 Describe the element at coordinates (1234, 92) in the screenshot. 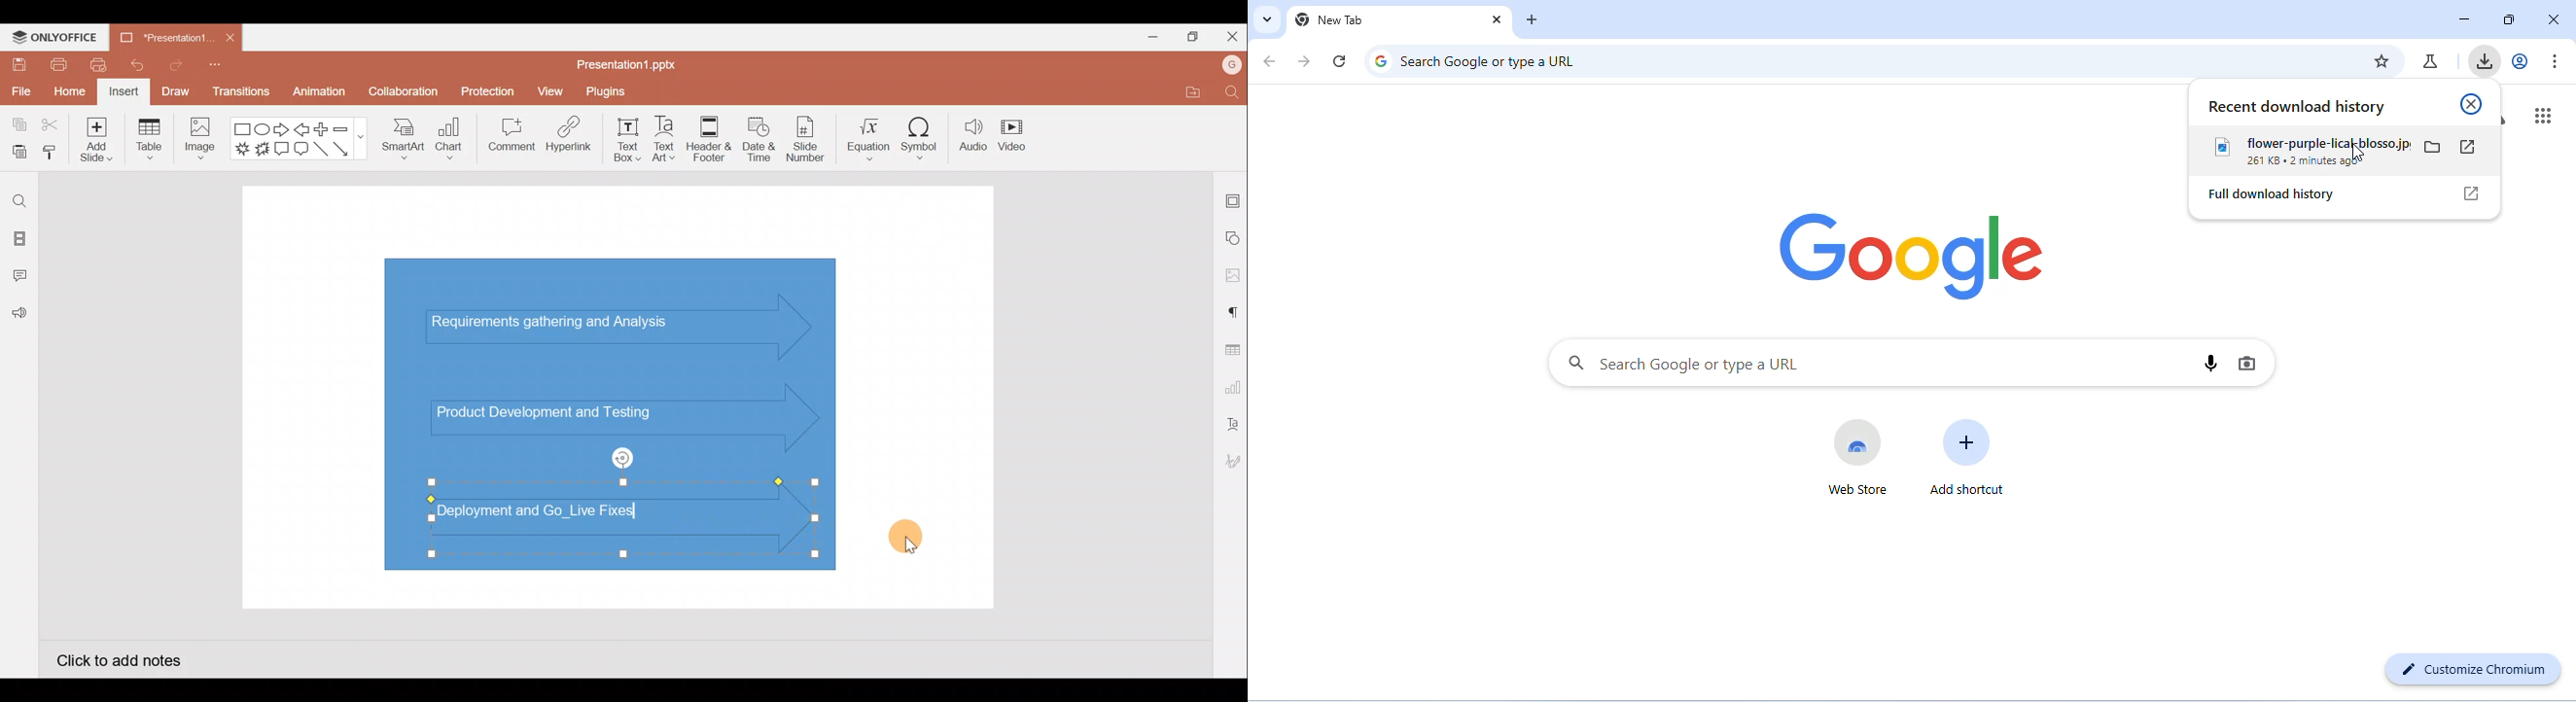

I see `Find` at that location.